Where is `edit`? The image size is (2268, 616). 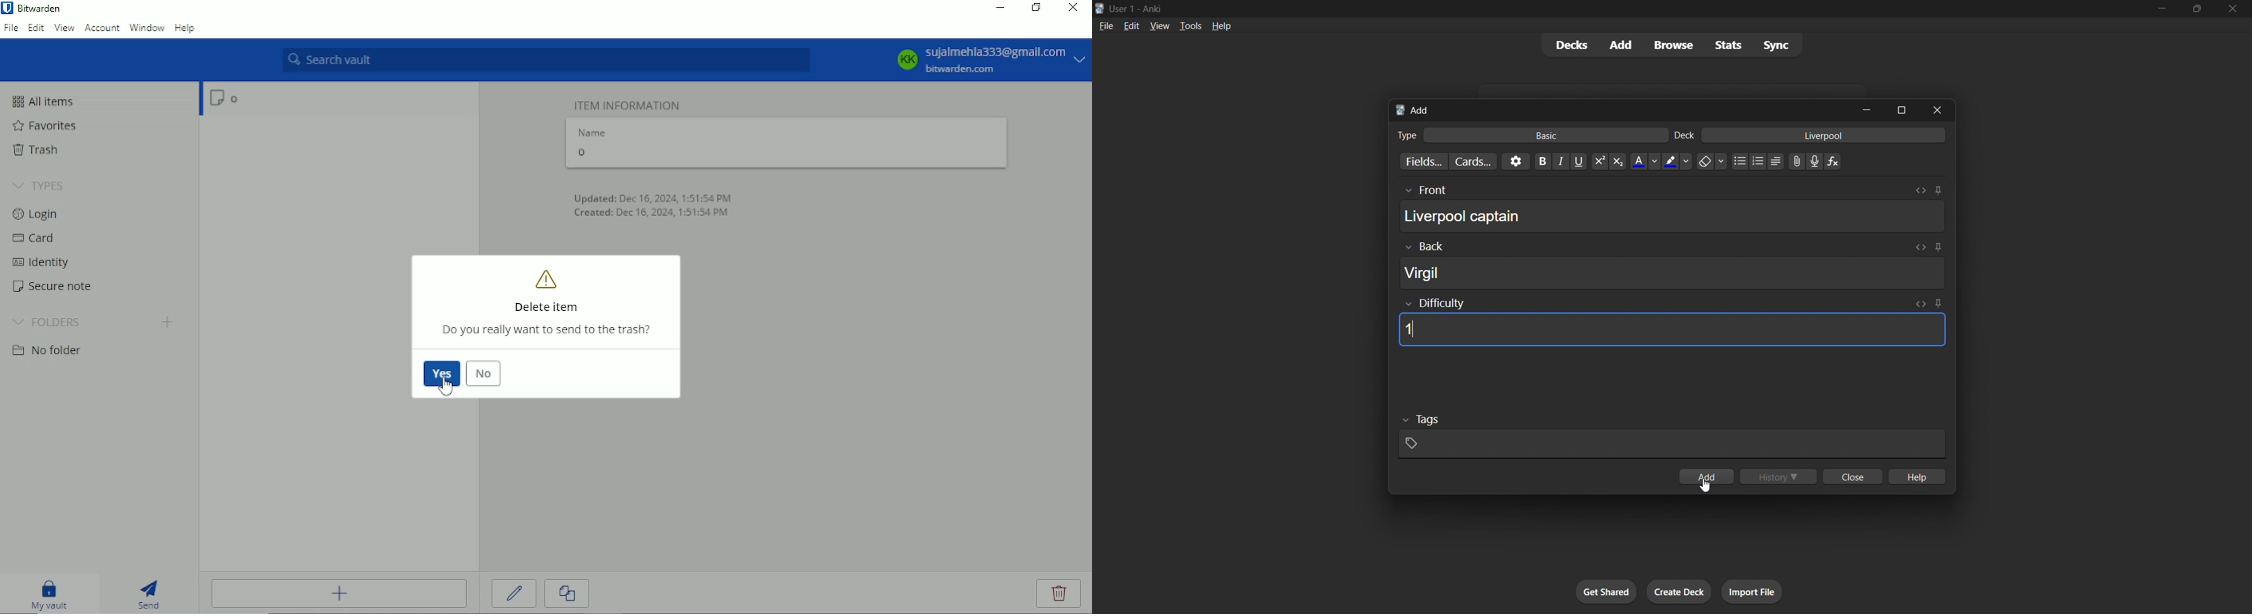
edit is located at coordinates (1132, 25).